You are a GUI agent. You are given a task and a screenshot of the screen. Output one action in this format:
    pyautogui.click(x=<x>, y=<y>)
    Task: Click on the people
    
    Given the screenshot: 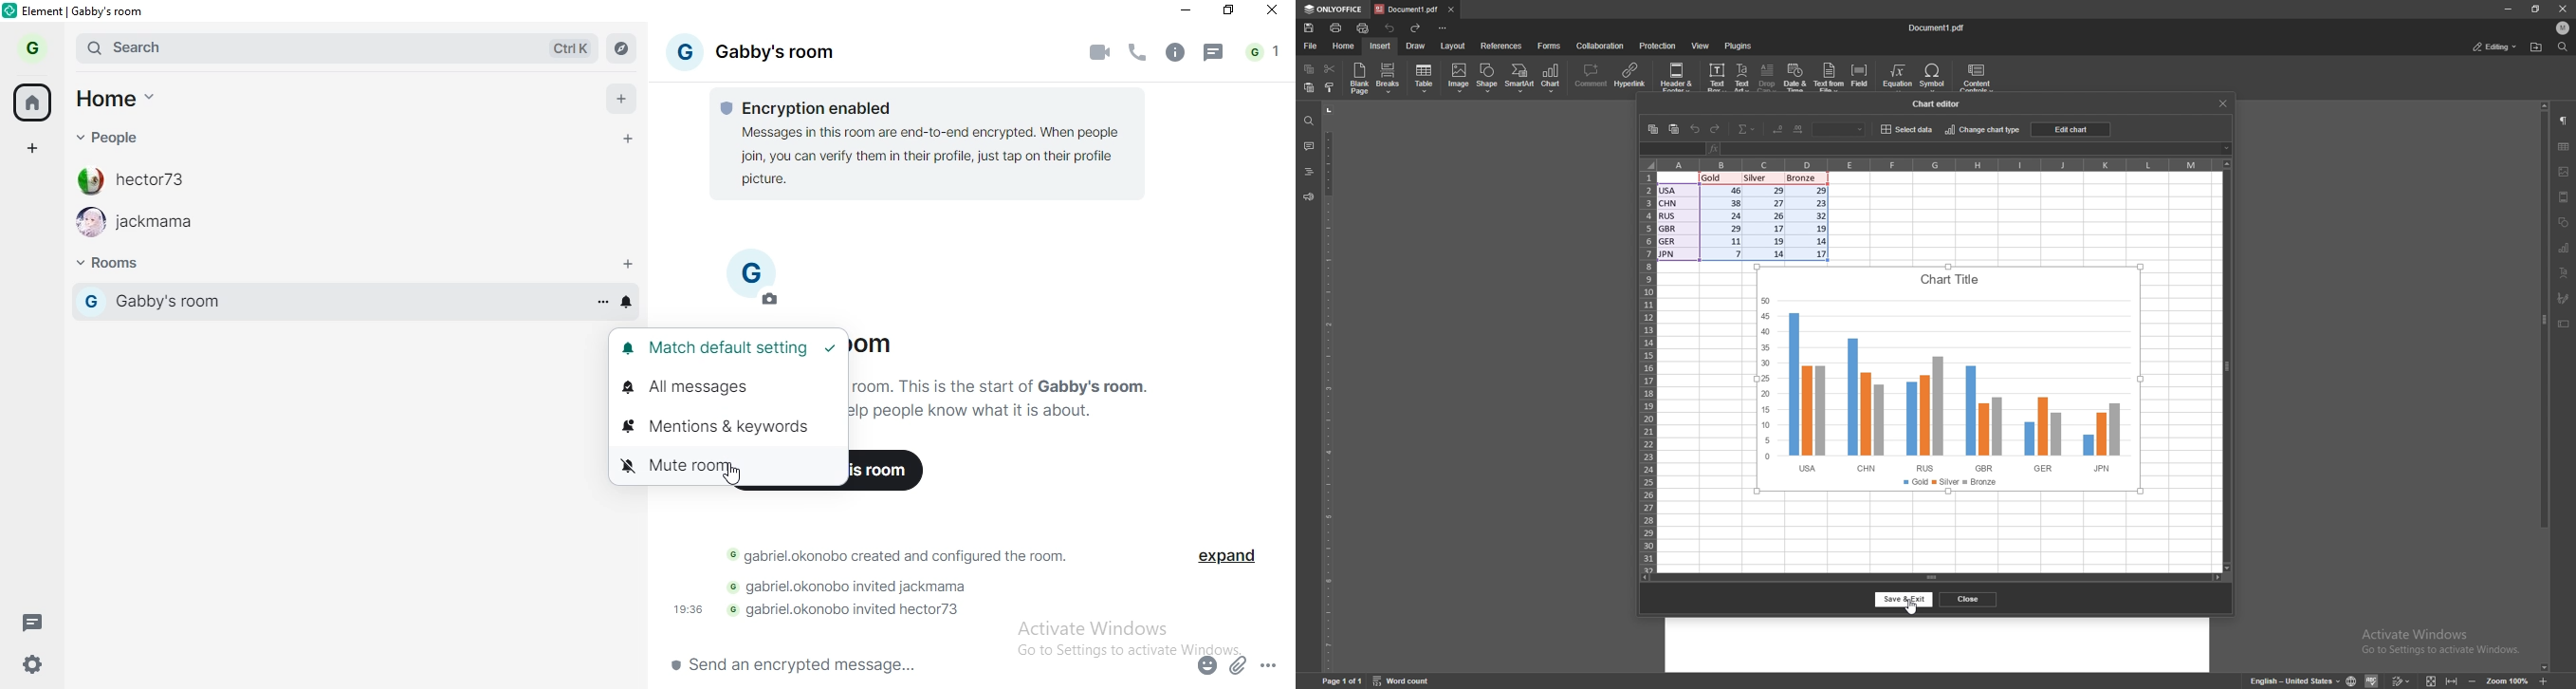 What is the action you would take?
    pyautogui.click(x=114, y=140)
    